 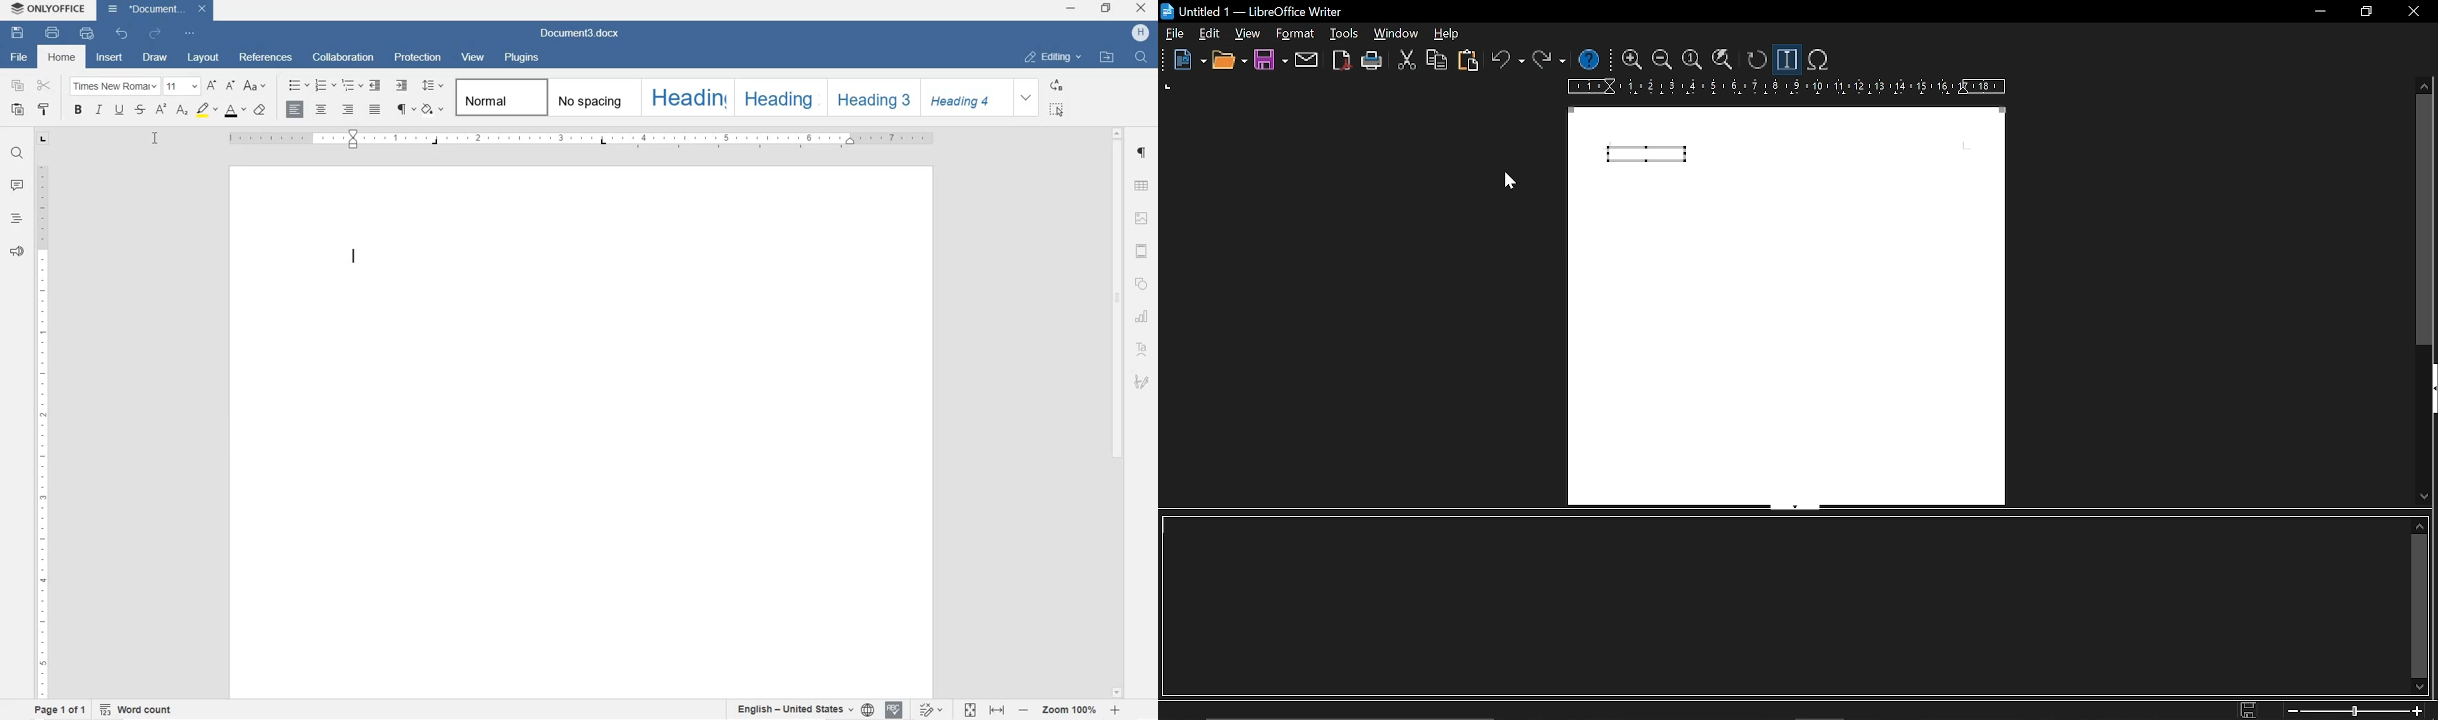 I want to click on RULER, so click(x=584, y=141).